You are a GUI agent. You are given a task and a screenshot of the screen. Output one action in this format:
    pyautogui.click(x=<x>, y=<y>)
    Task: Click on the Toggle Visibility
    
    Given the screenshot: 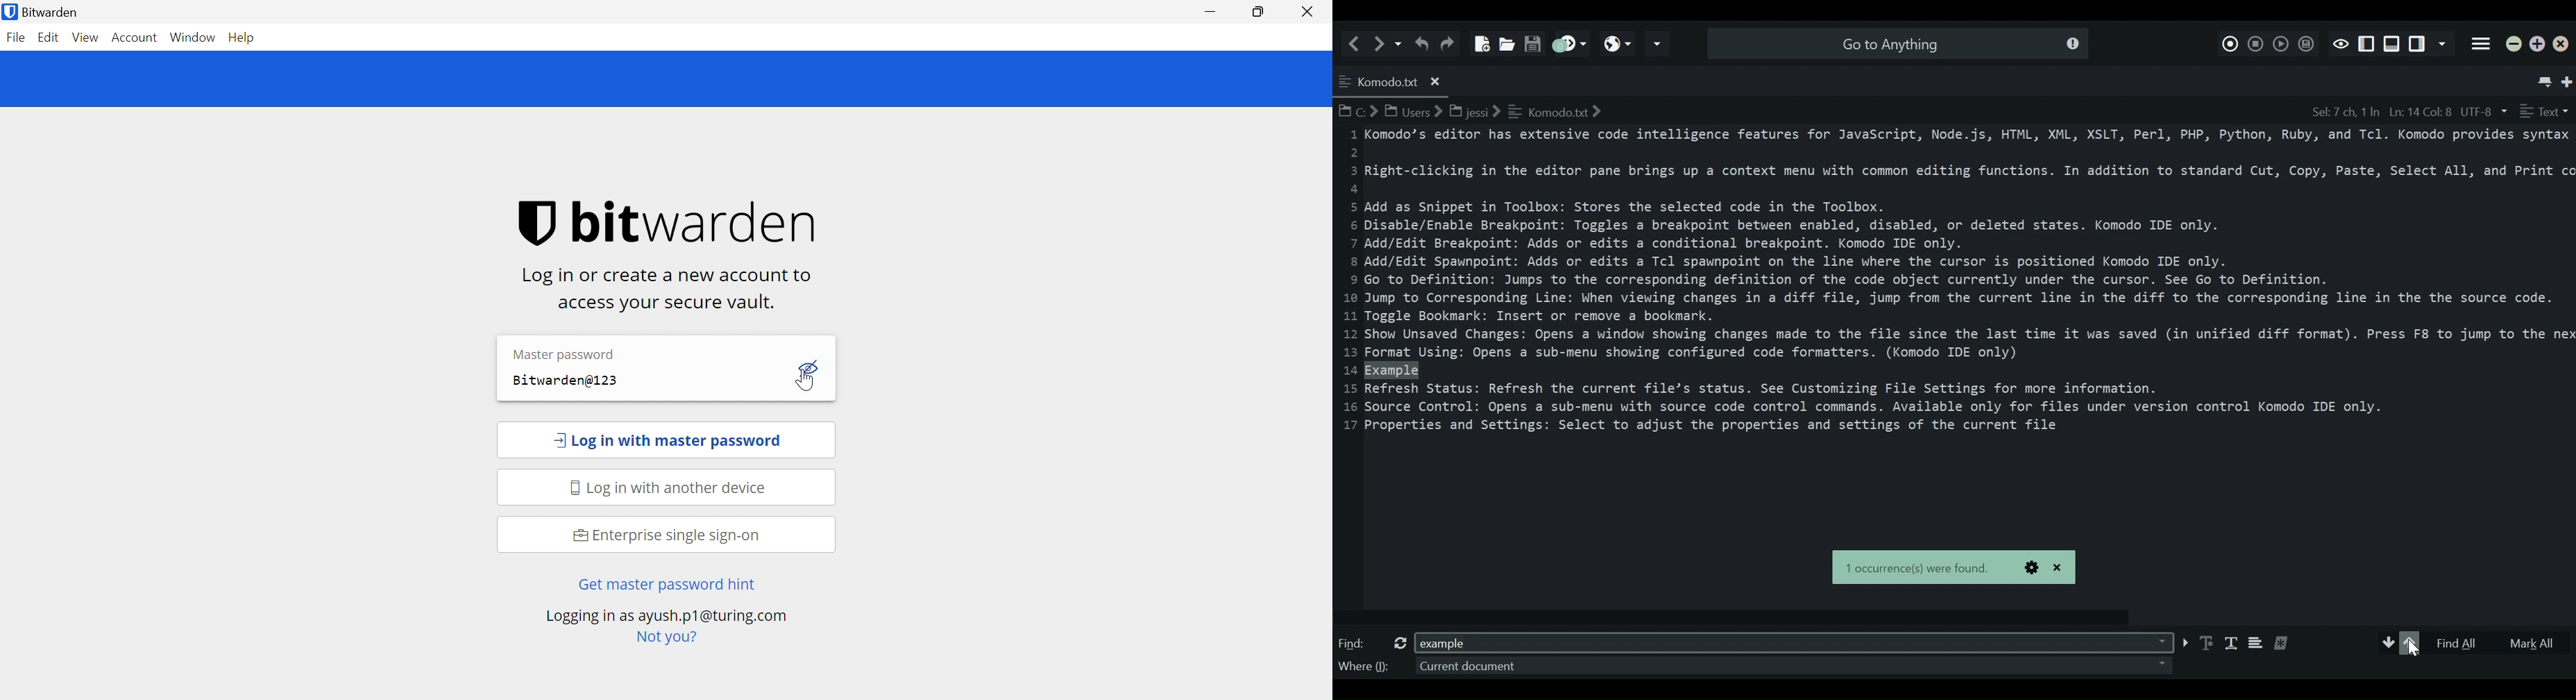 What is the action you would take?
    pyautogui.click(x=811, y=367)
    